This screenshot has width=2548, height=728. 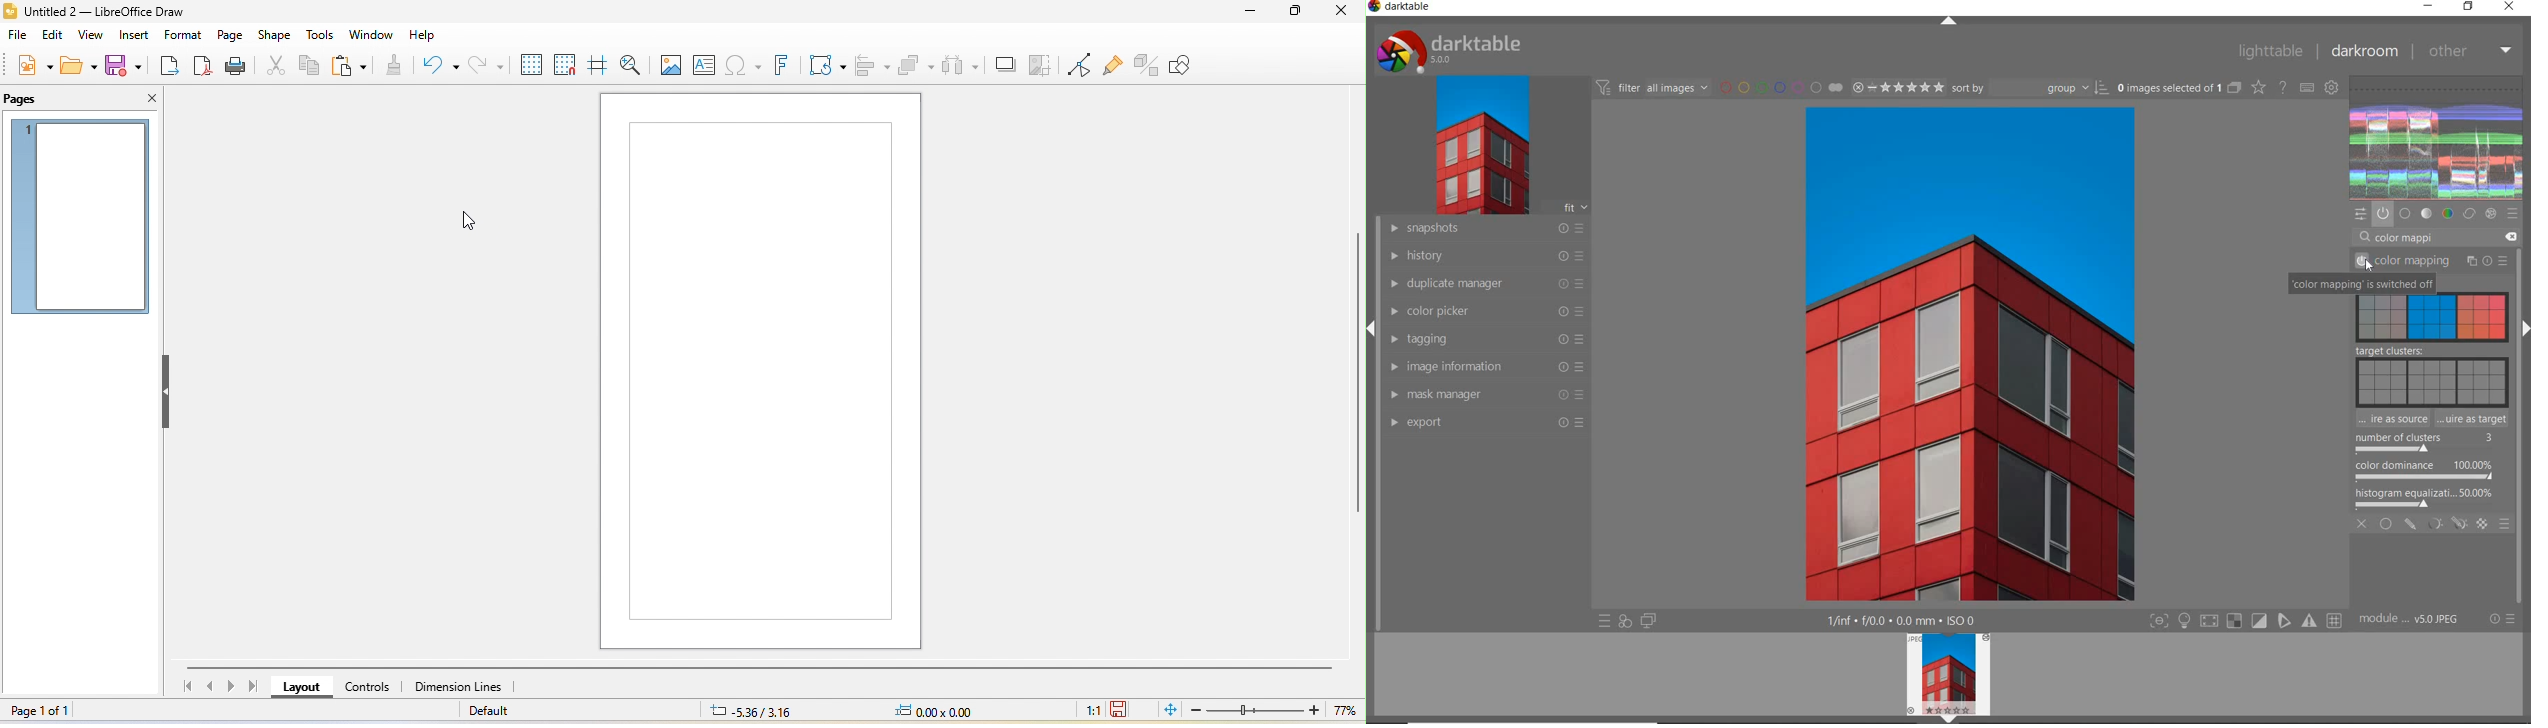 I want to click on correct , so click(x=2469, y=214).